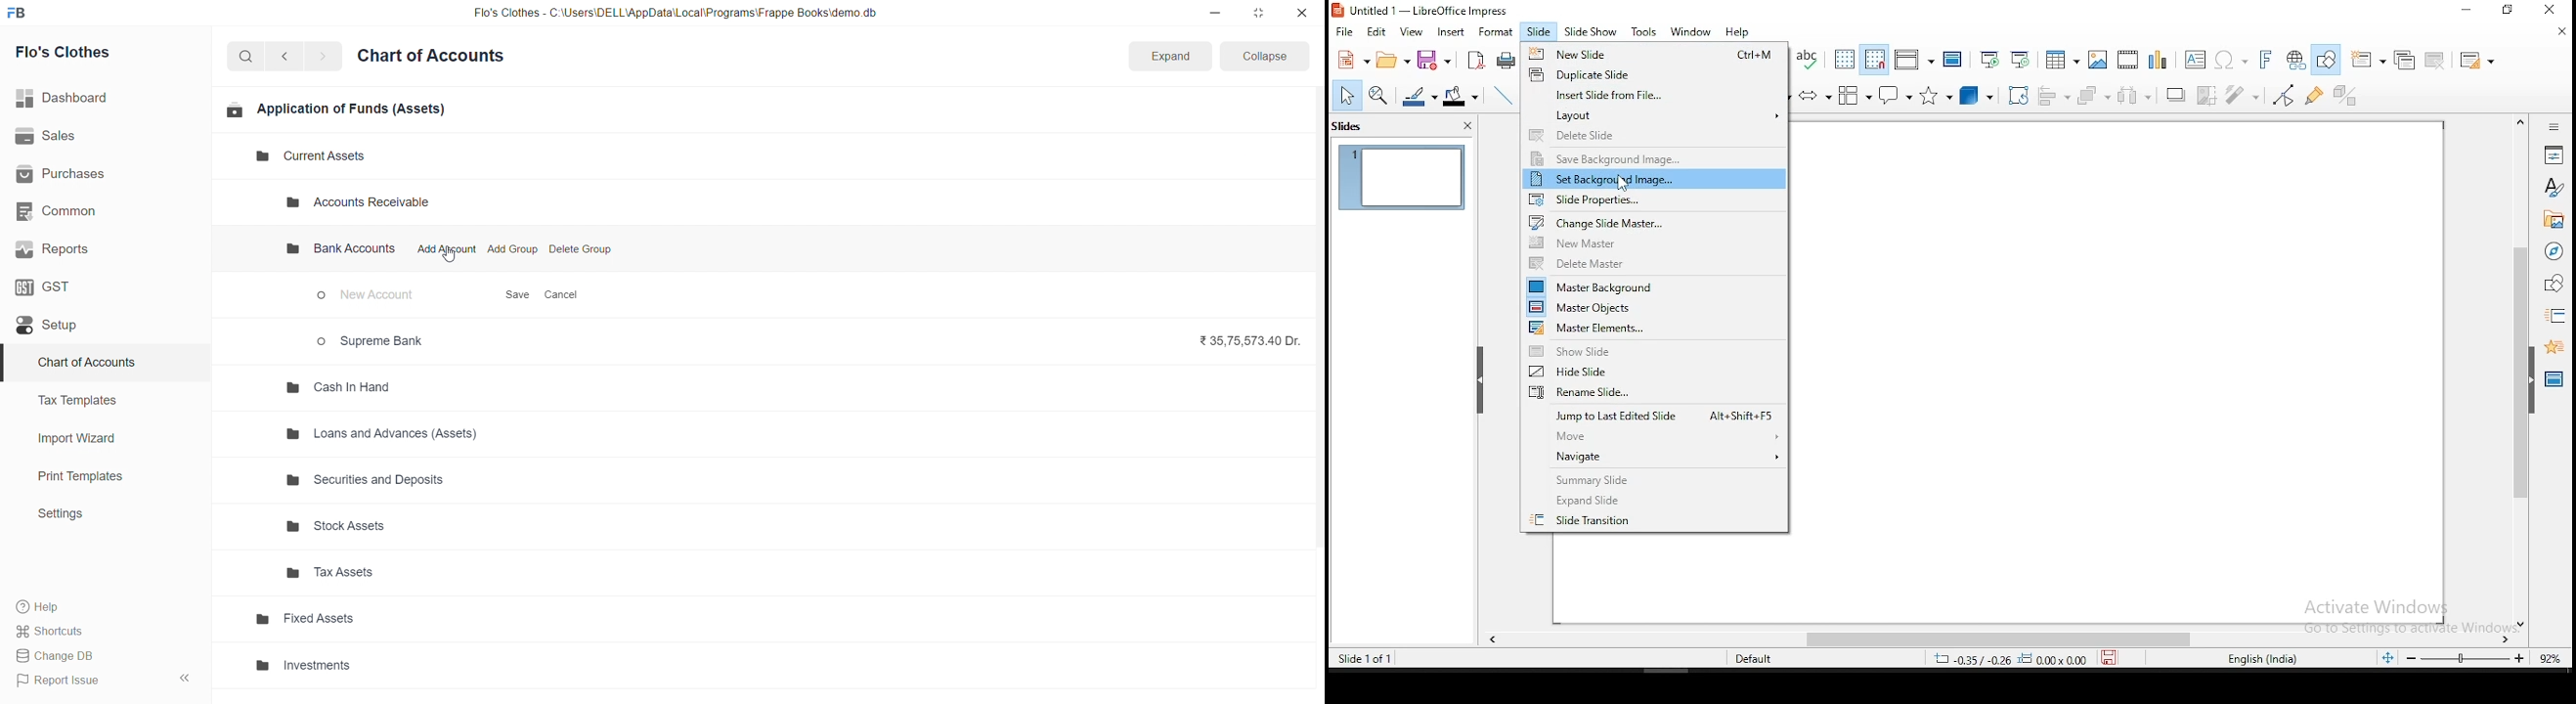  Describe the element at coordinates (2554, 154) in the screenshot. I see `properties` at that location.